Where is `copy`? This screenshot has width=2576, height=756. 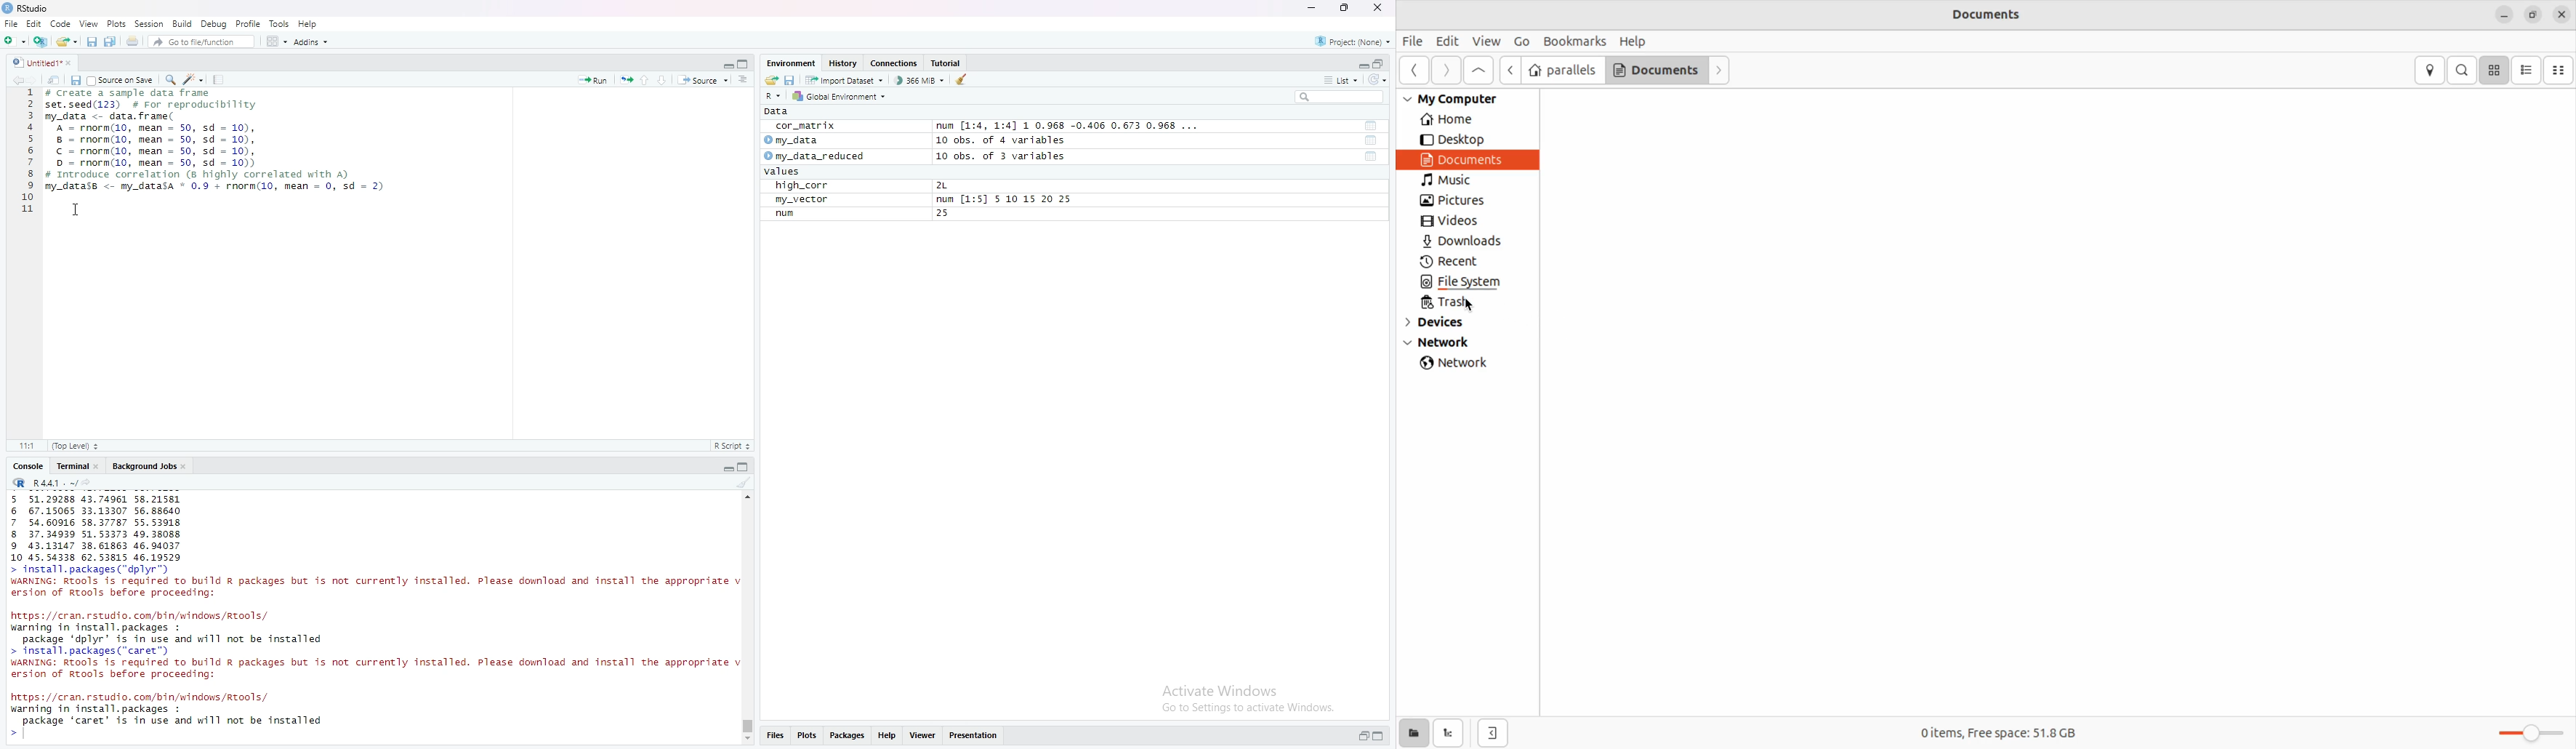
copy is located at coordinates (744, 65).